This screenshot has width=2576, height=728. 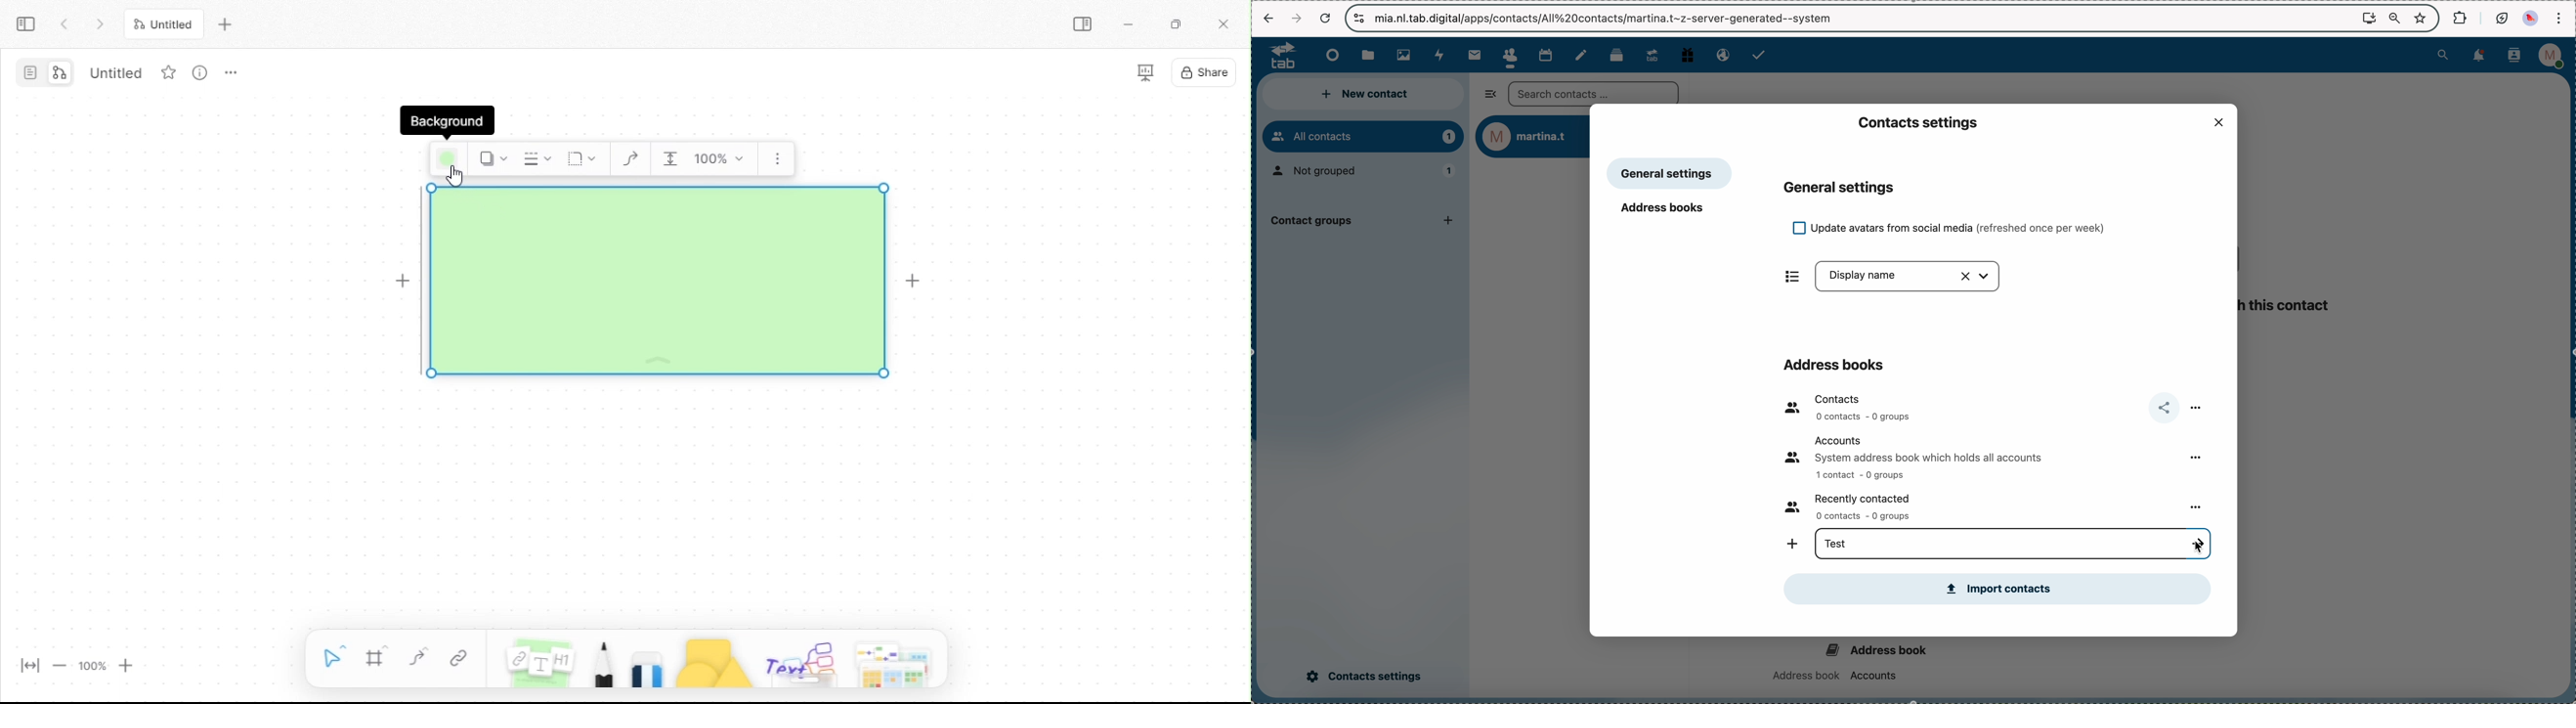 What do you see at coordinates (1834, 361) in the screenshot?
I see `address books` at bounding box center [1834, 361].